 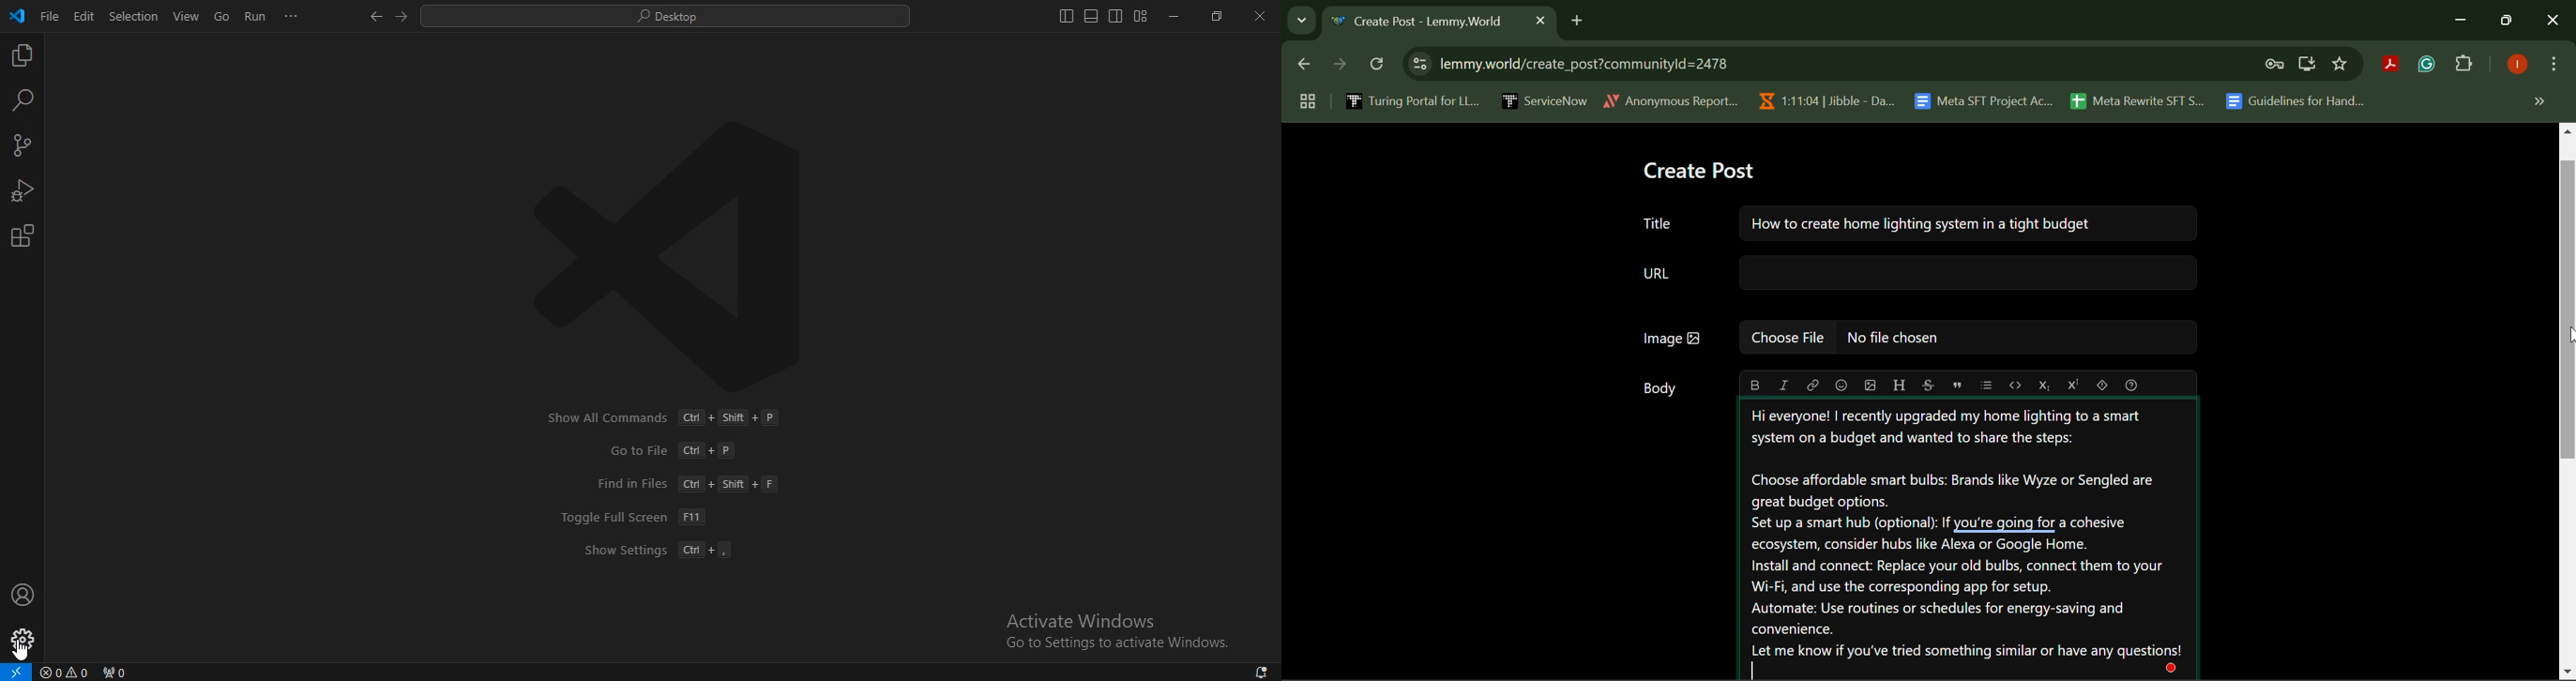 What do you see at coordinates (1956, 385) in the screenshot?
I see `quote` at bounding box center [1956, 385].